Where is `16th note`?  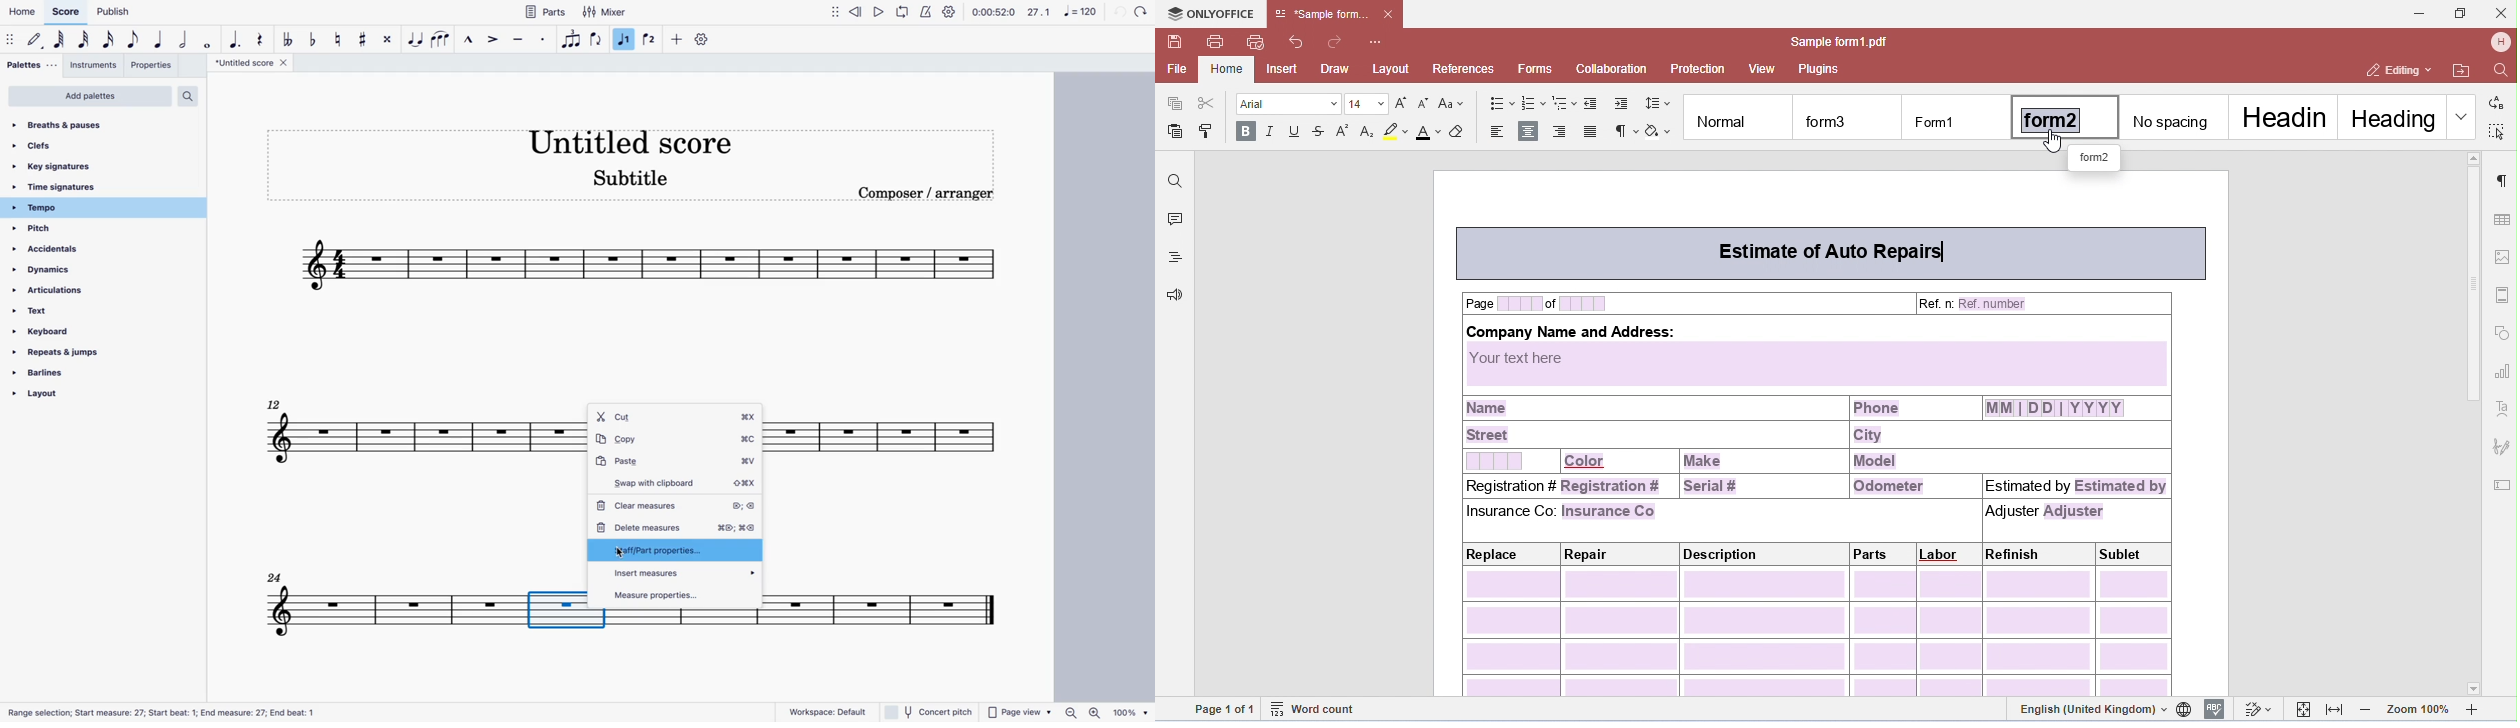
16th note is located at coordinates (109, 40).